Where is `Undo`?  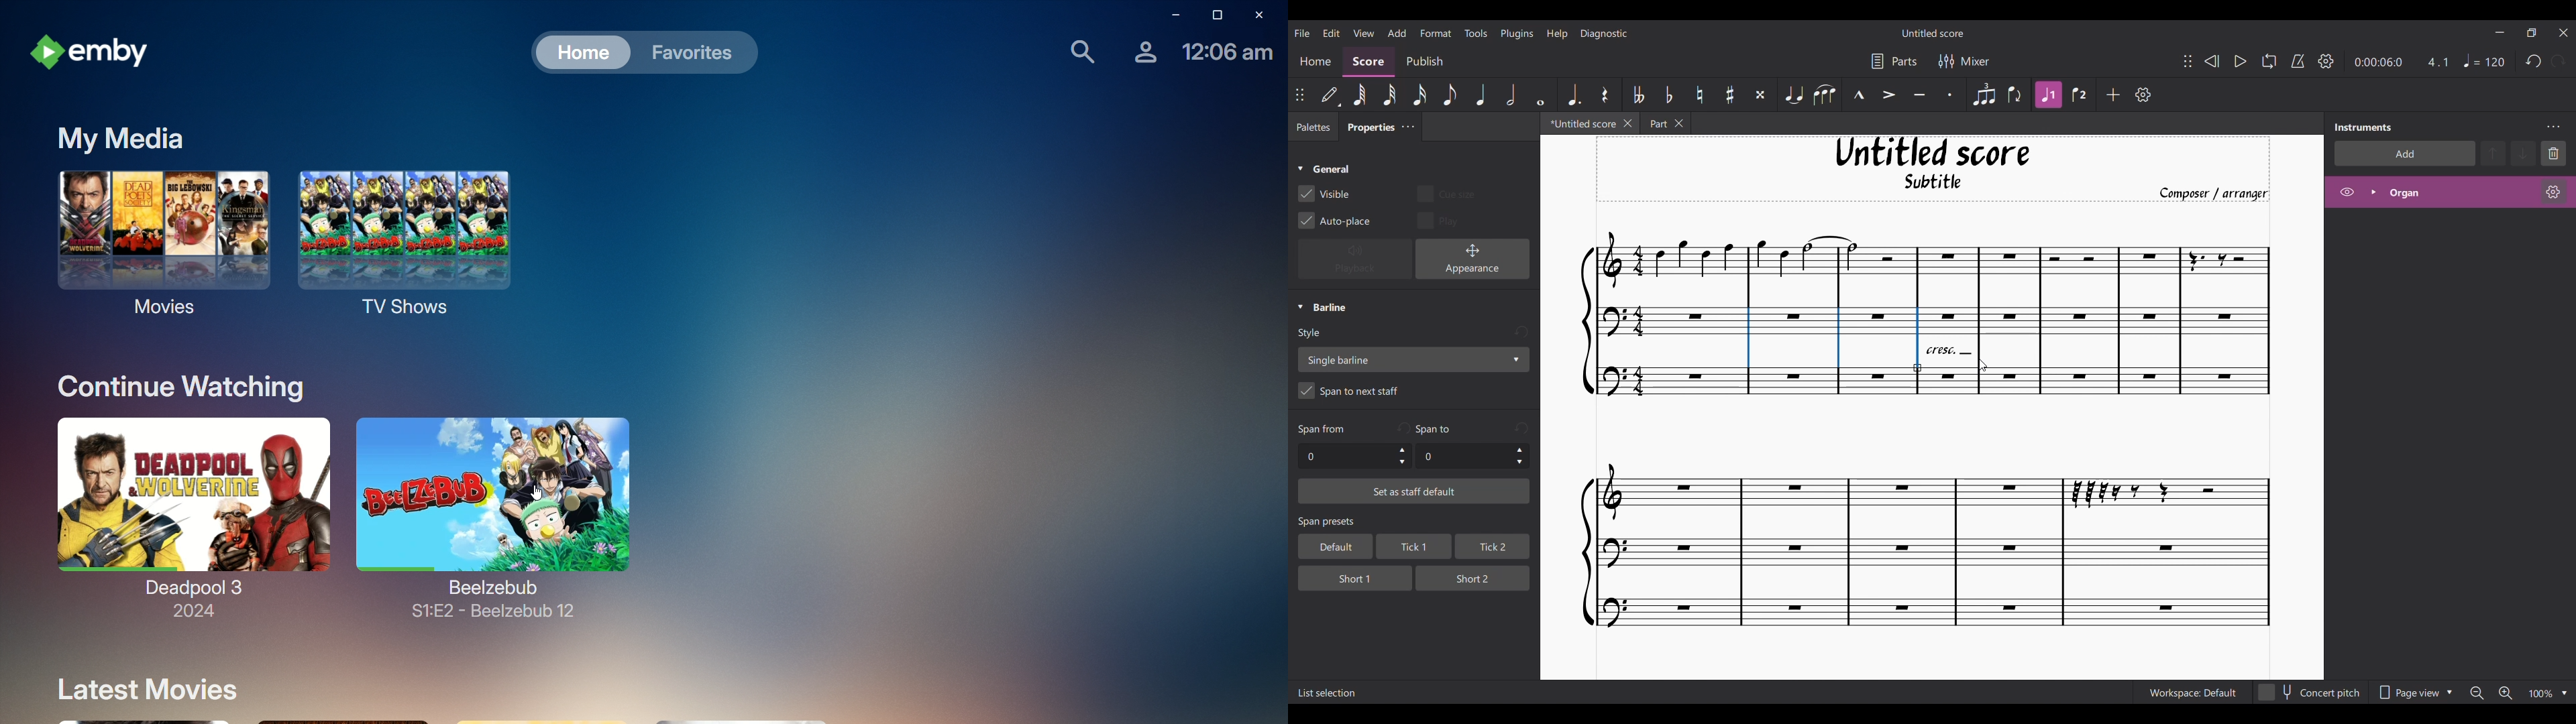
Undo is located at coordinates (2534, 62).